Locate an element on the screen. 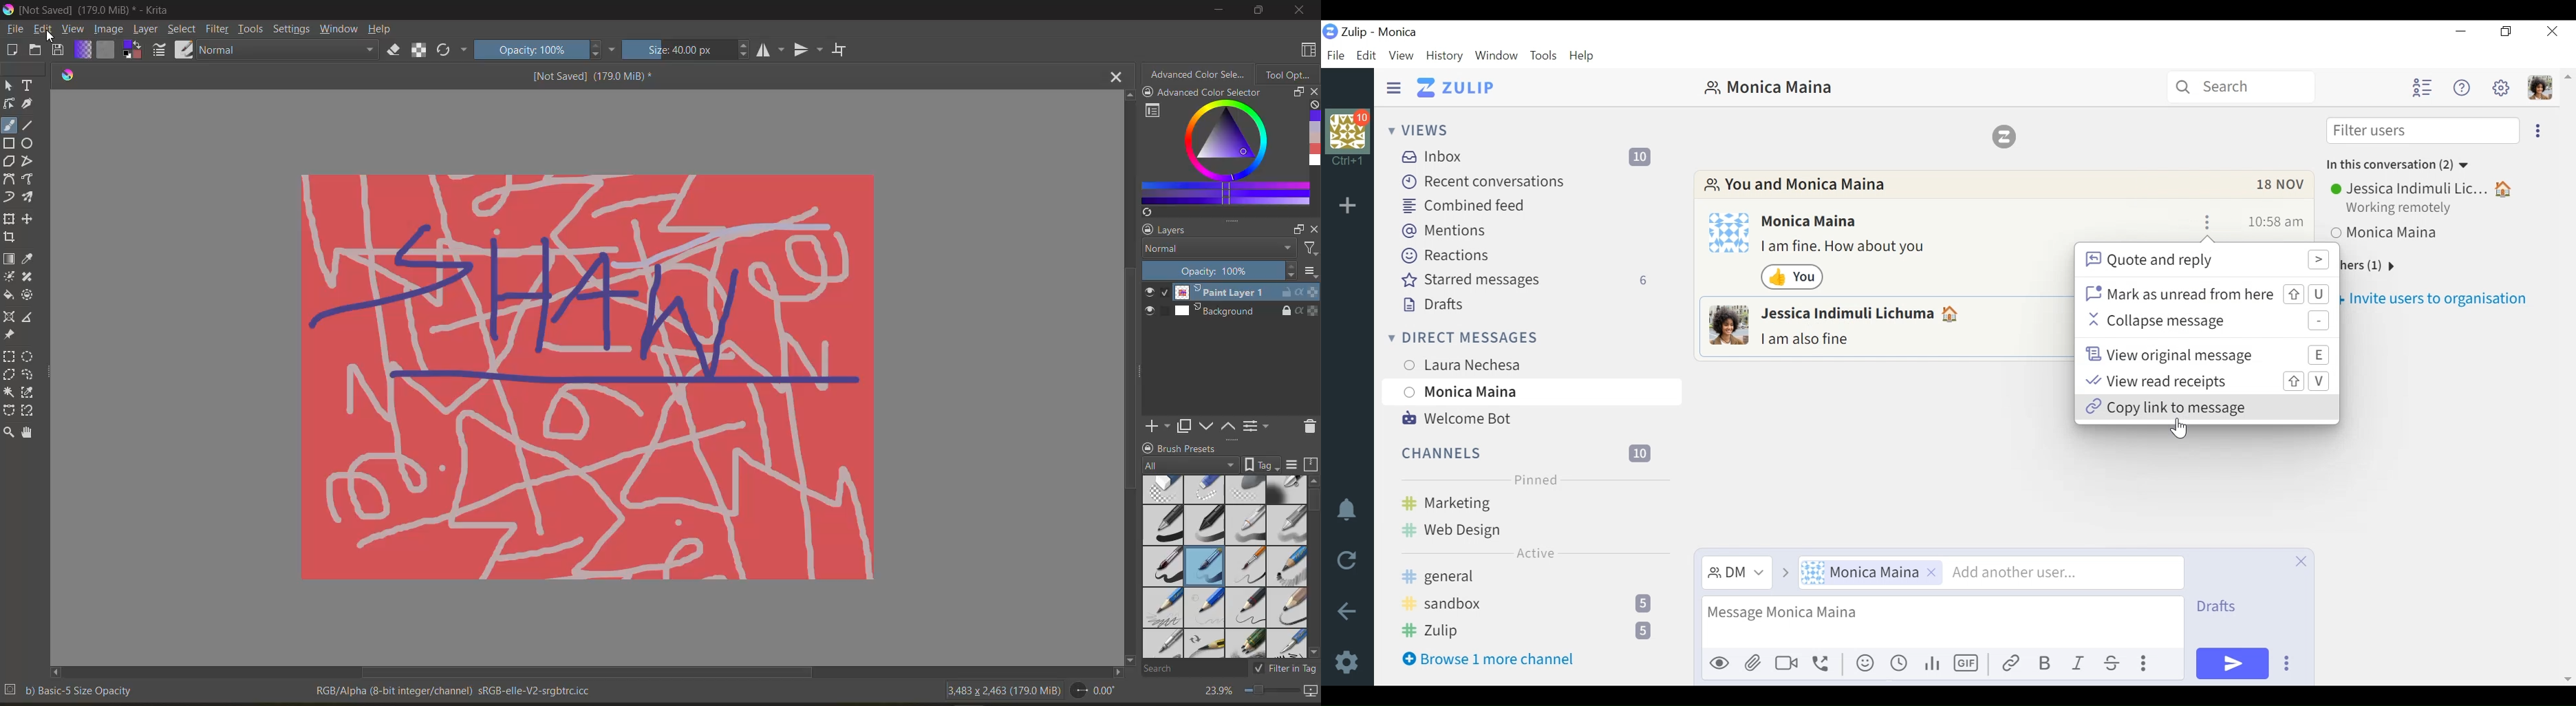  analytics is located at coordinates (1932, 664).